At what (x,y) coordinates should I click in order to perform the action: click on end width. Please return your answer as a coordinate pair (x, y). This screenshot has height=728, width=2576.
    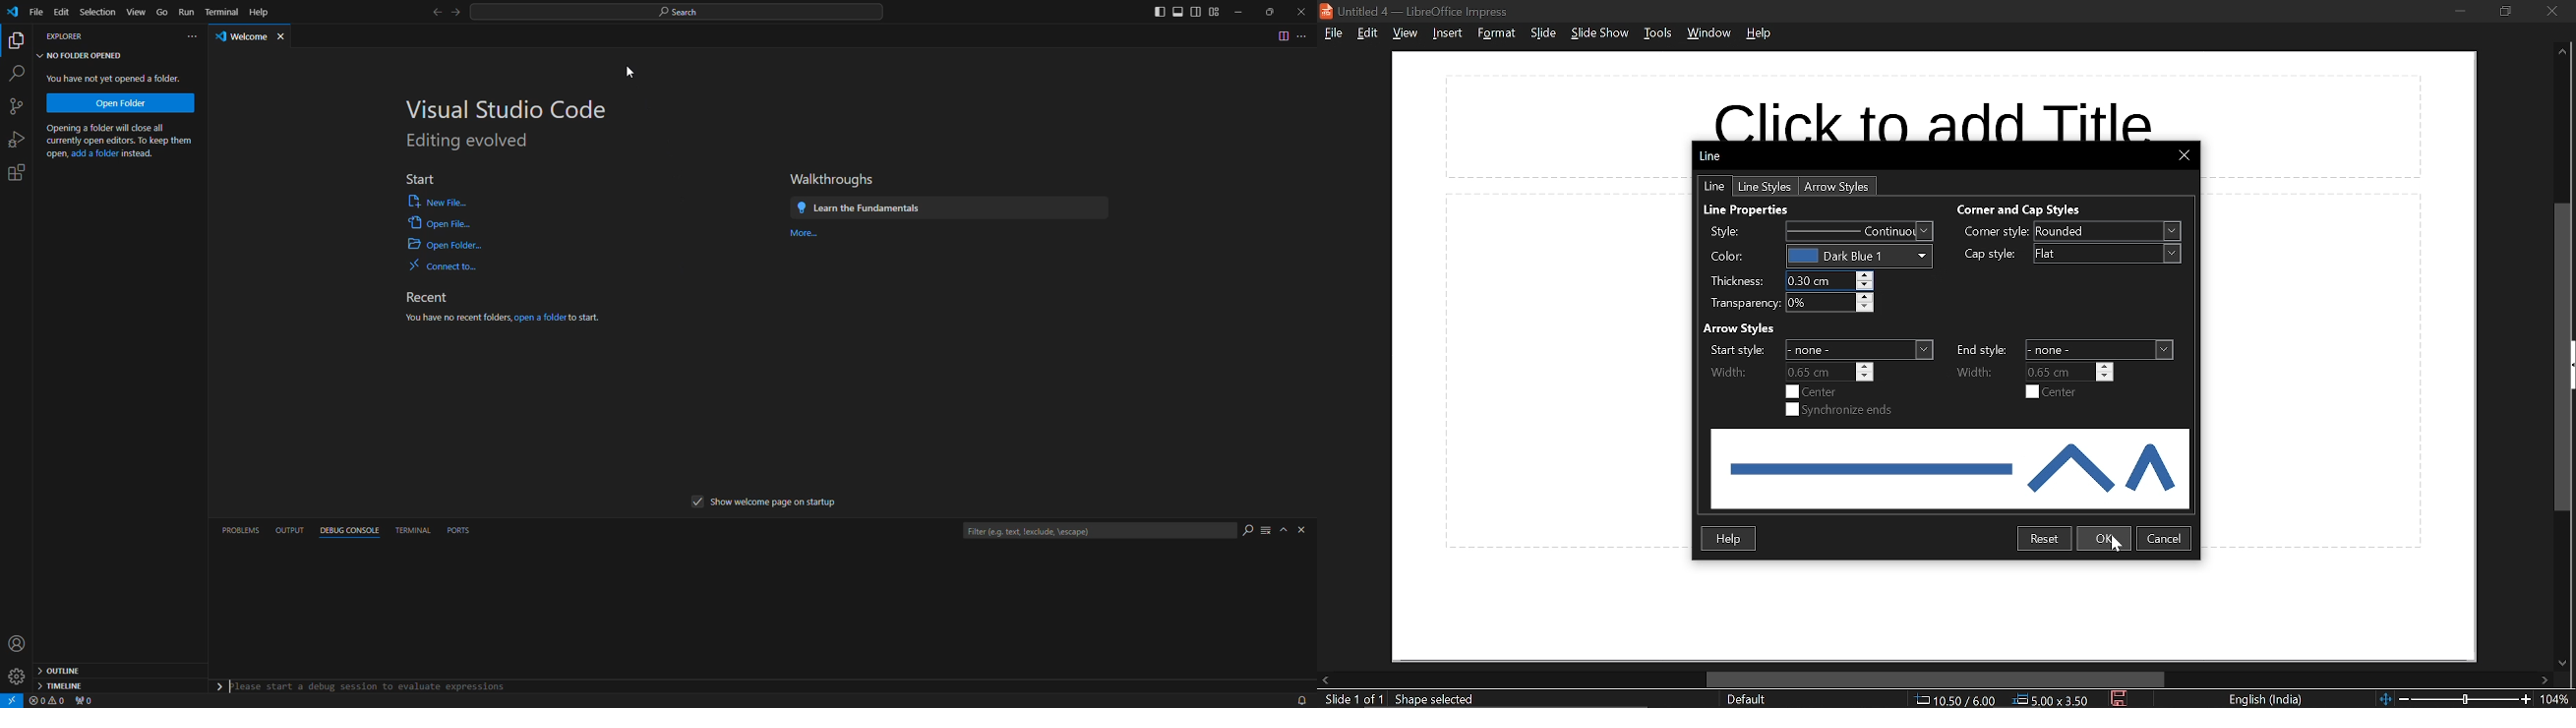
    Looking at the image, I should click on (2070, 373).